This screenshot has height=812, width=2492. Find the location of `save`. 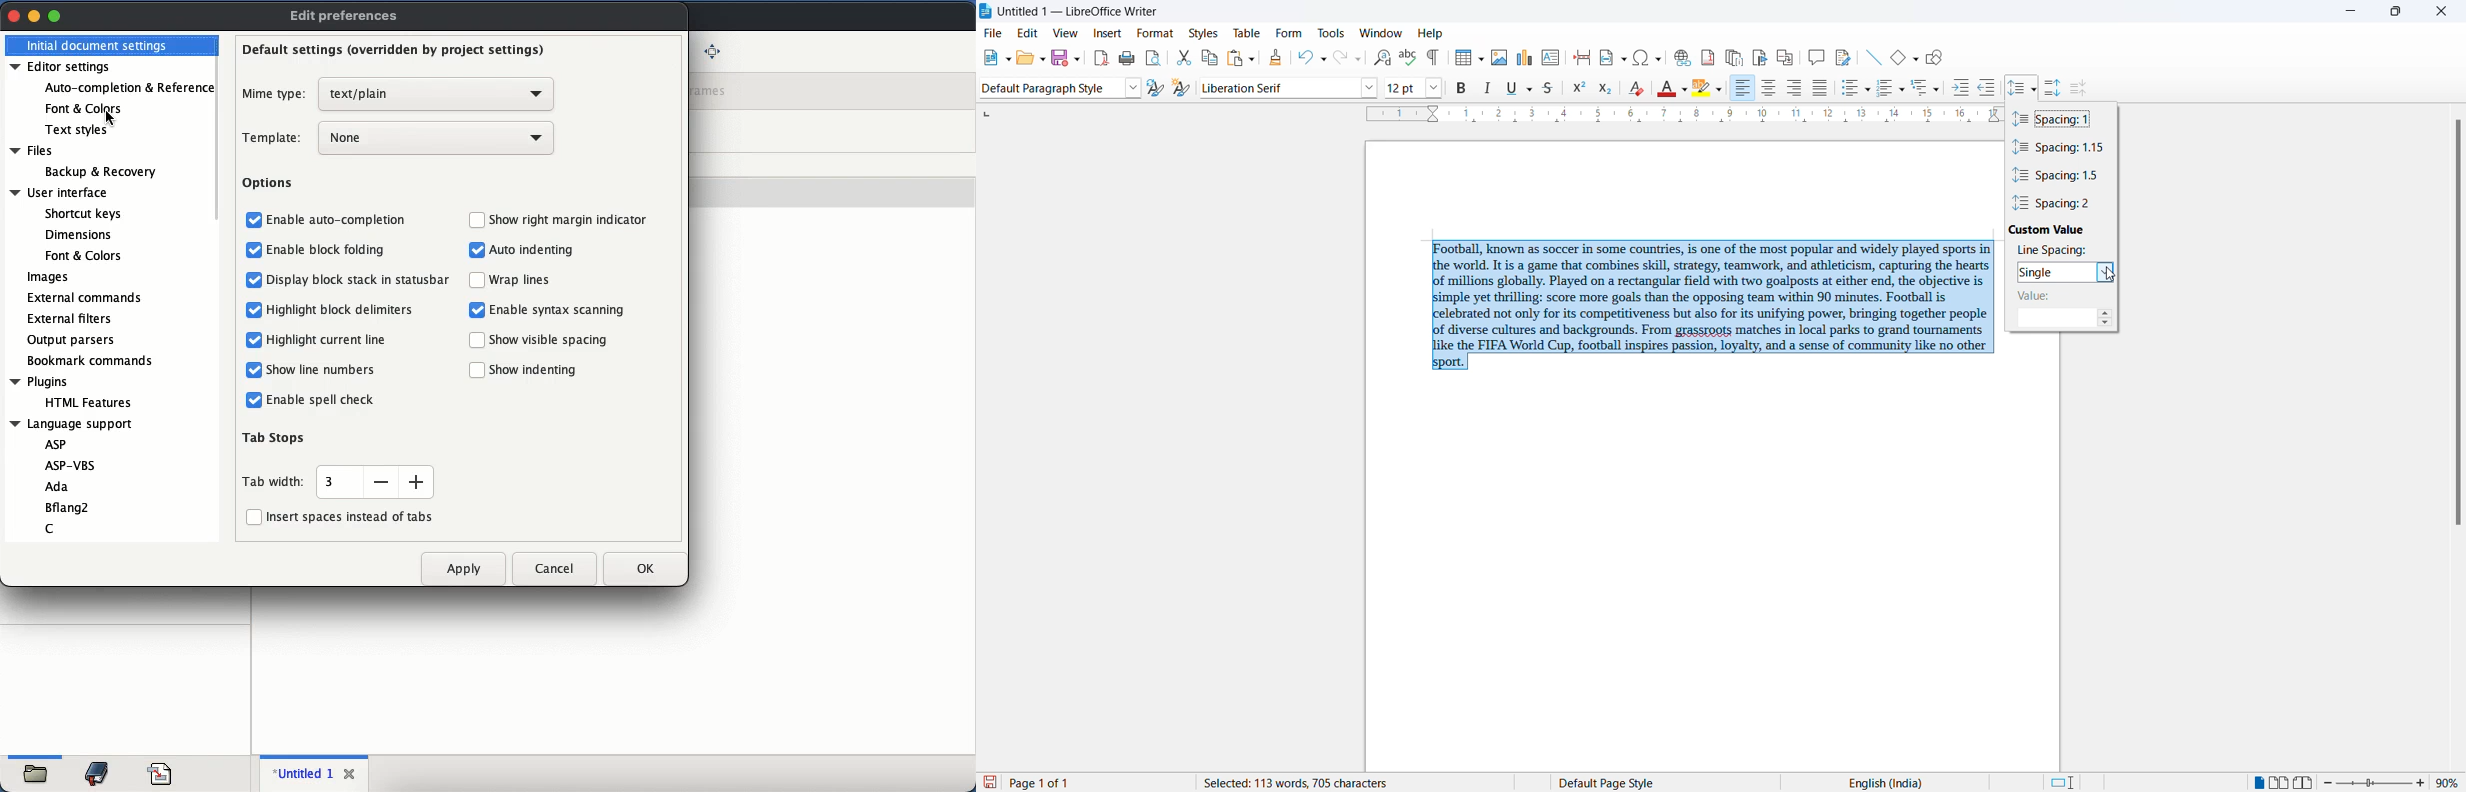

save is located at coordinates (1057, 57).